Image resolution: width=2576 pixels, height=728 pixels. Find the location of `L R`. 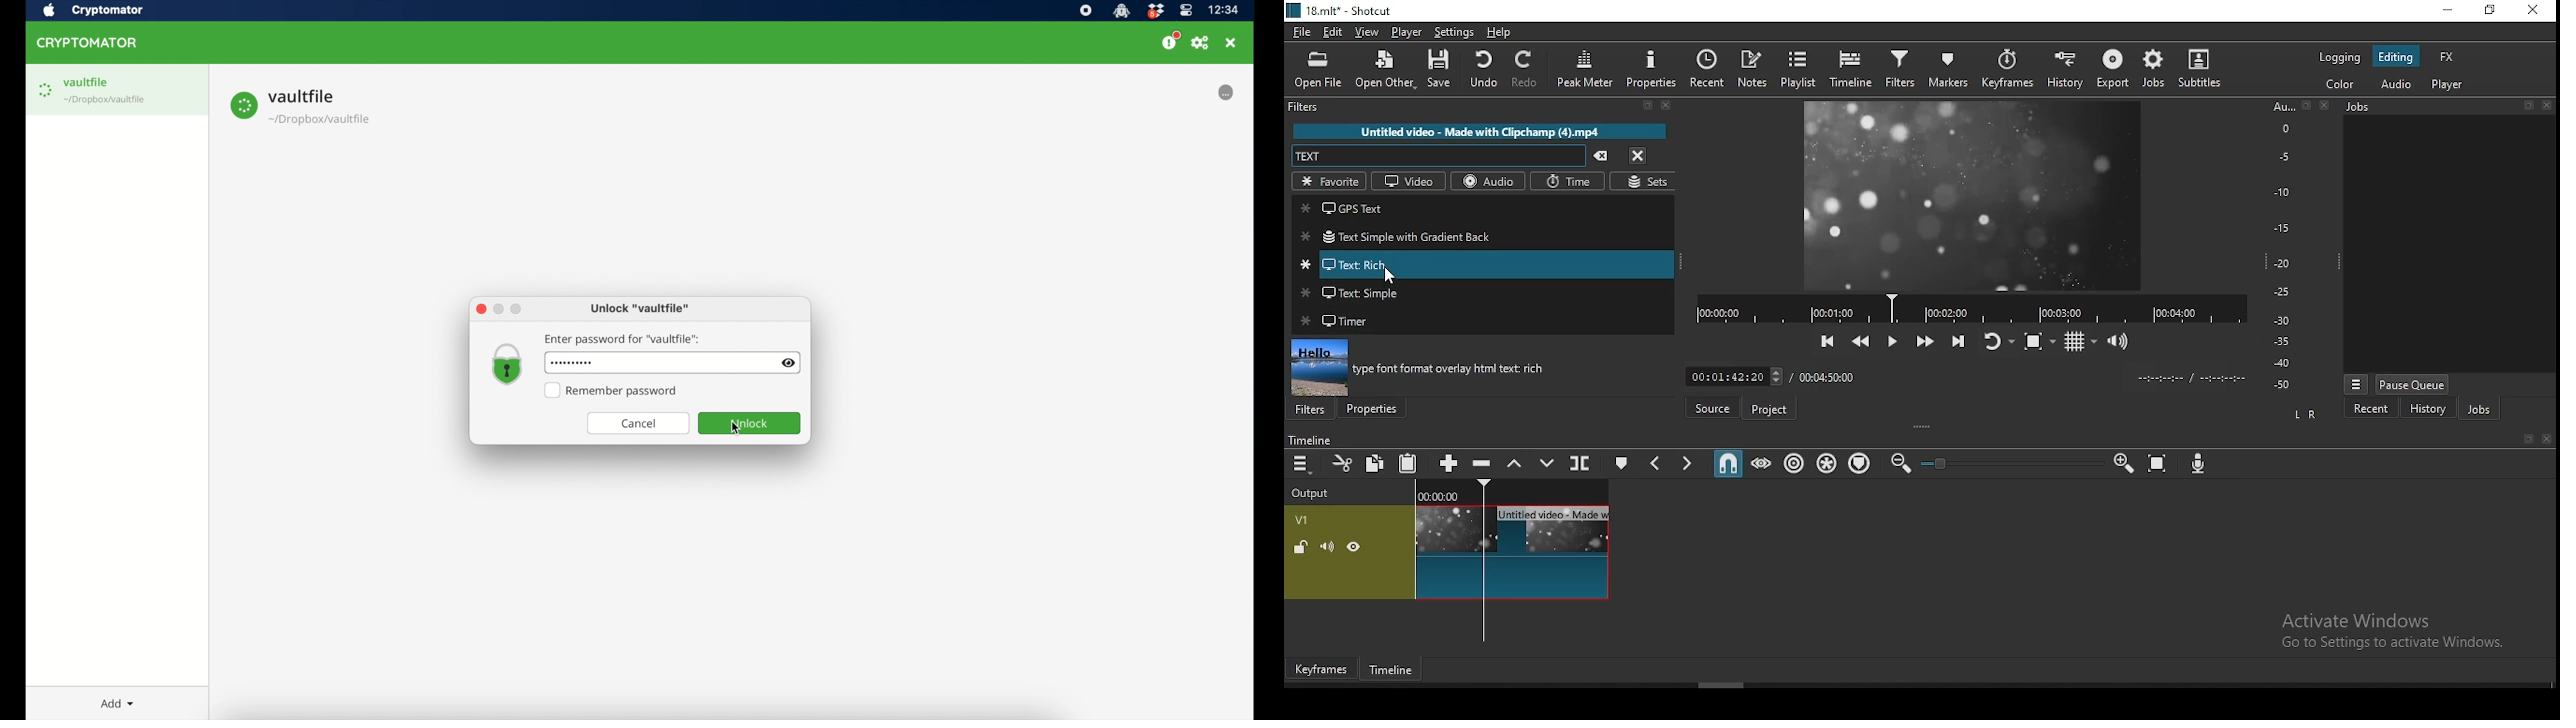

L R is located at coordinates (2306, 415).